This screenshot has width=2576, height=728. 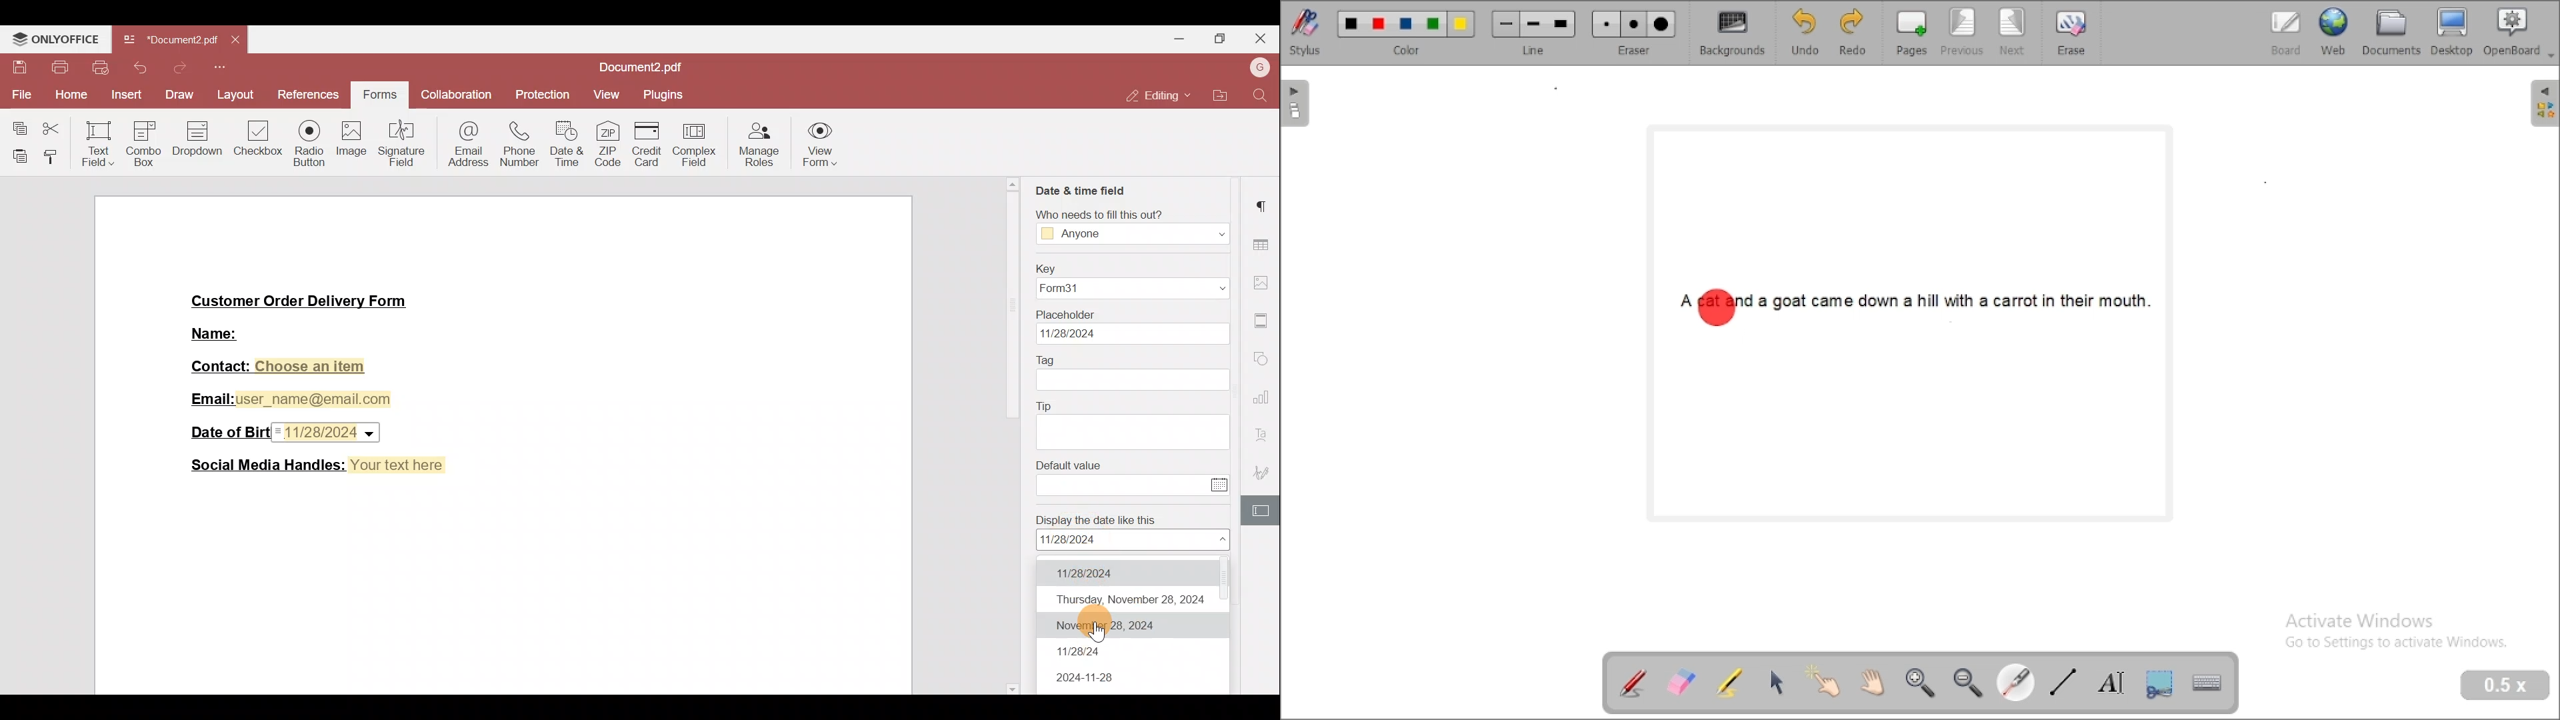 I want to click on Radio button, so click(x=309, y=140).